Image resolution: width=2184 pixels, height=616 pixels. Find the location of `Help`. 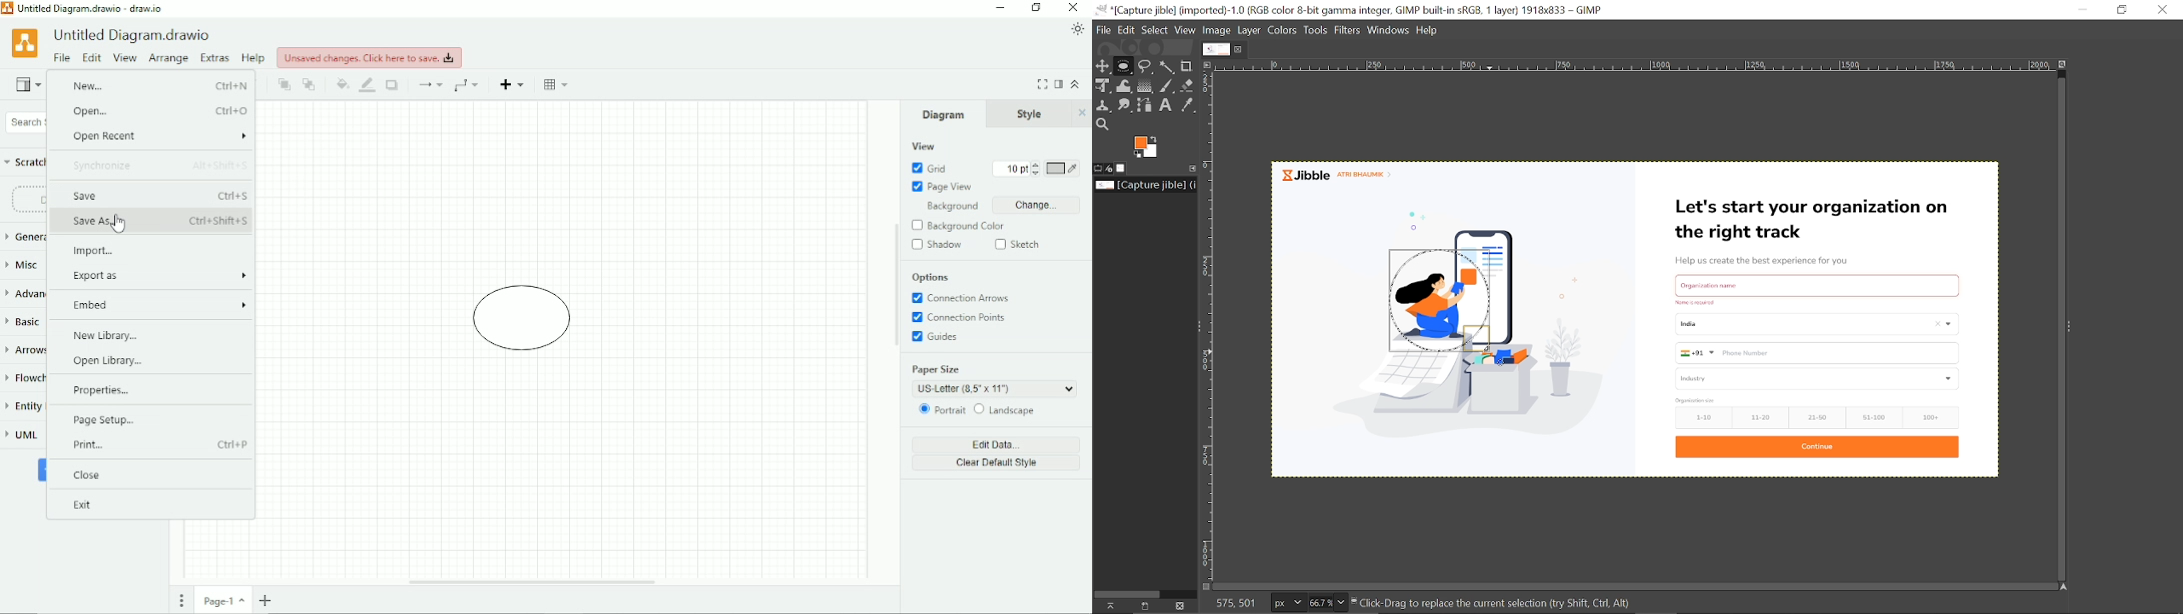

Help is located at coordinates (254, 57).